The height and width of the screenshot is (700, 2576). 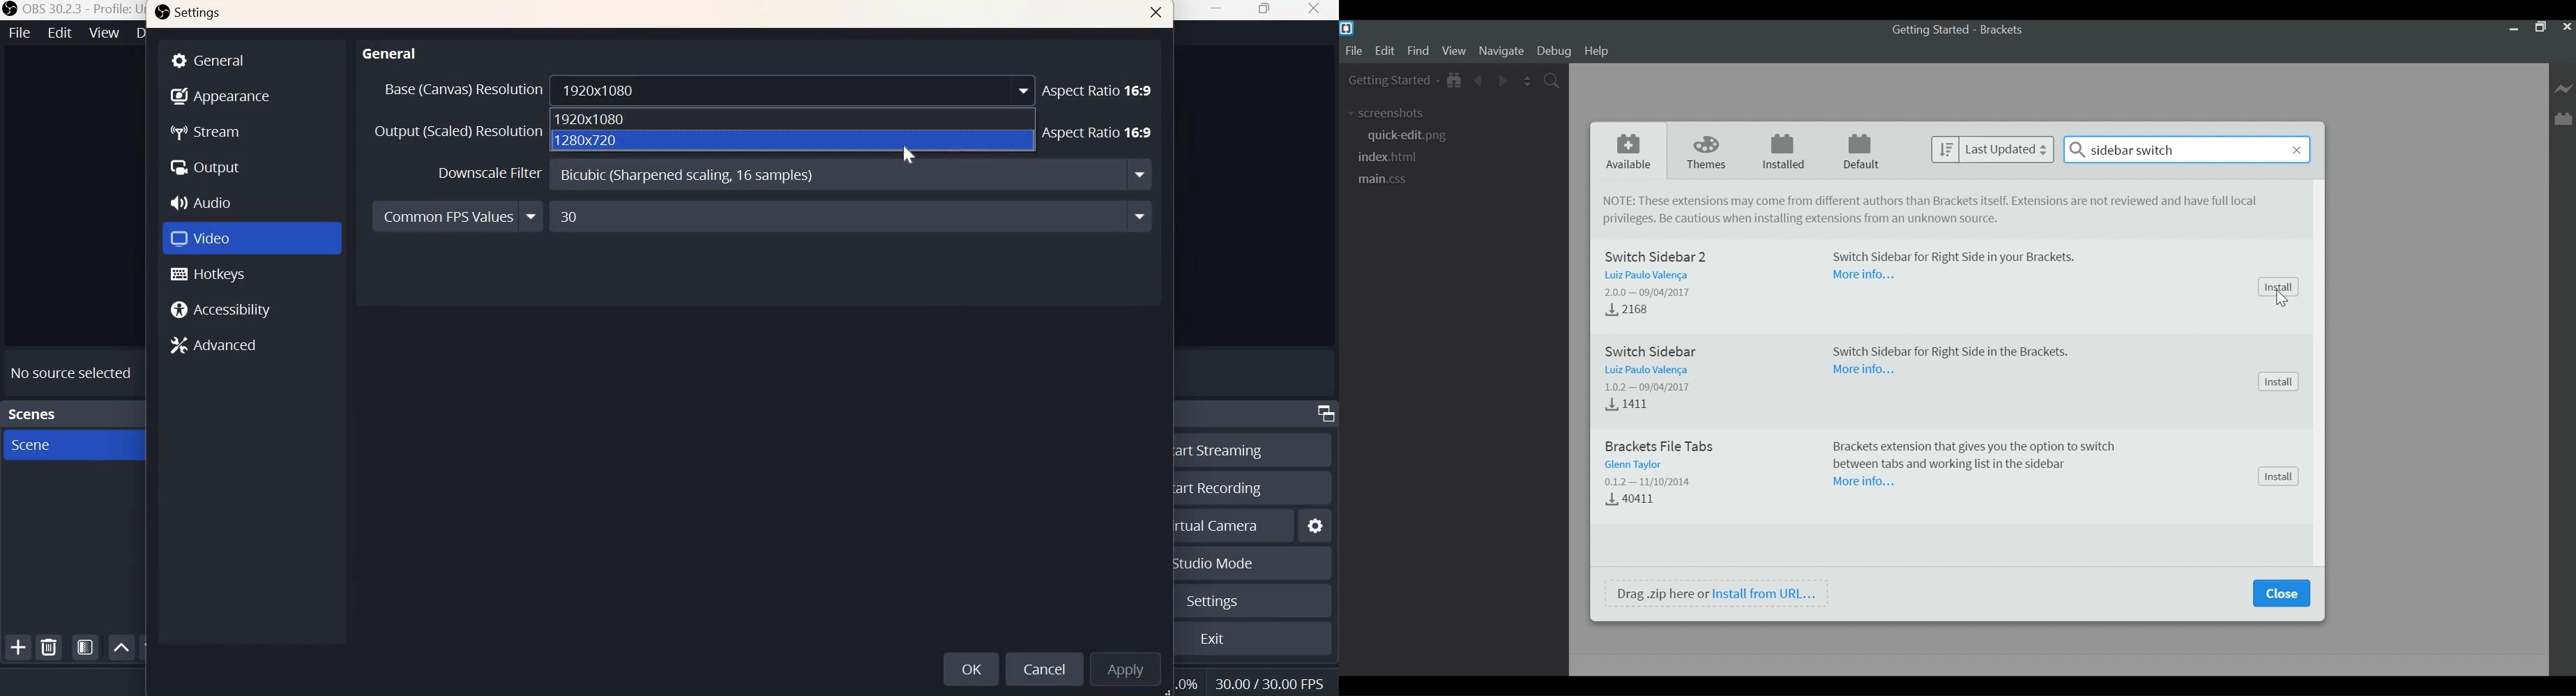 What do you see at coordinates (1867, 371) in the screenshot?
I see `more information` at bounding box center [1867, 371].